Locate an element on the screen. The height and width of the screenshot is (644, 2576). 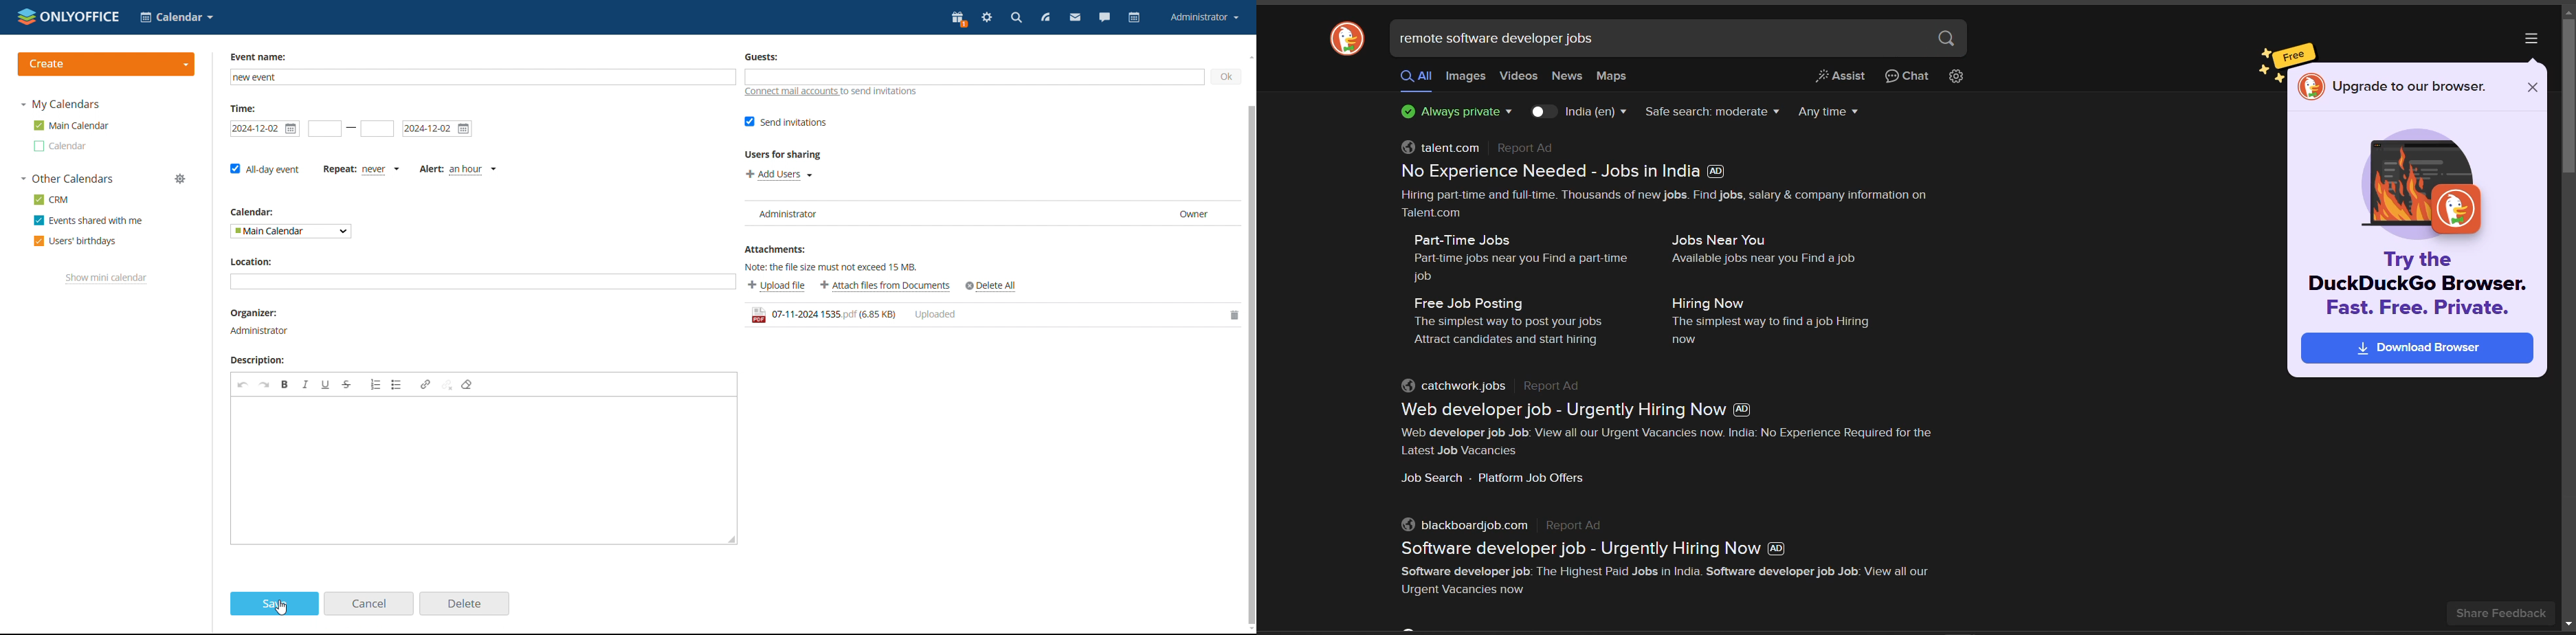
set repetition is located at coordinates (363, 169).